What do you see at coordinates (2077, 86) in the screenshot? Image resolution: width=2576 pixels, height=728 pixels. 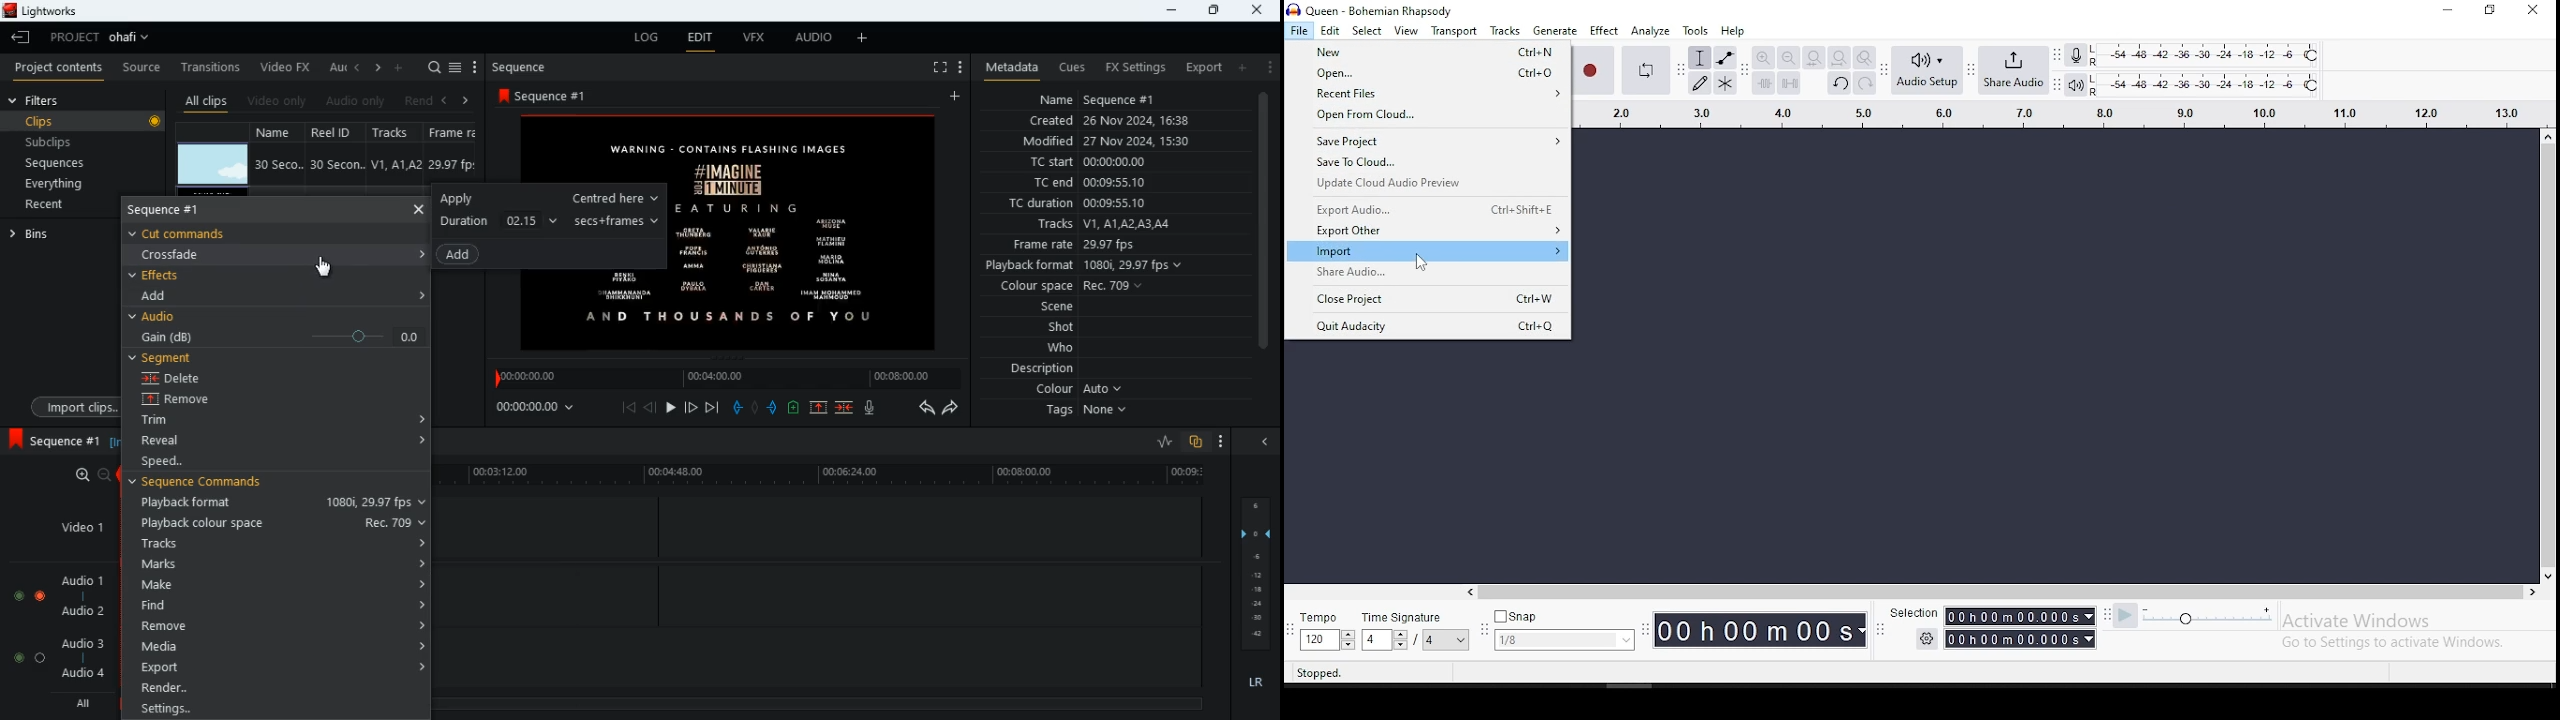 I see `playback ` at bounding box center [2077, 86].